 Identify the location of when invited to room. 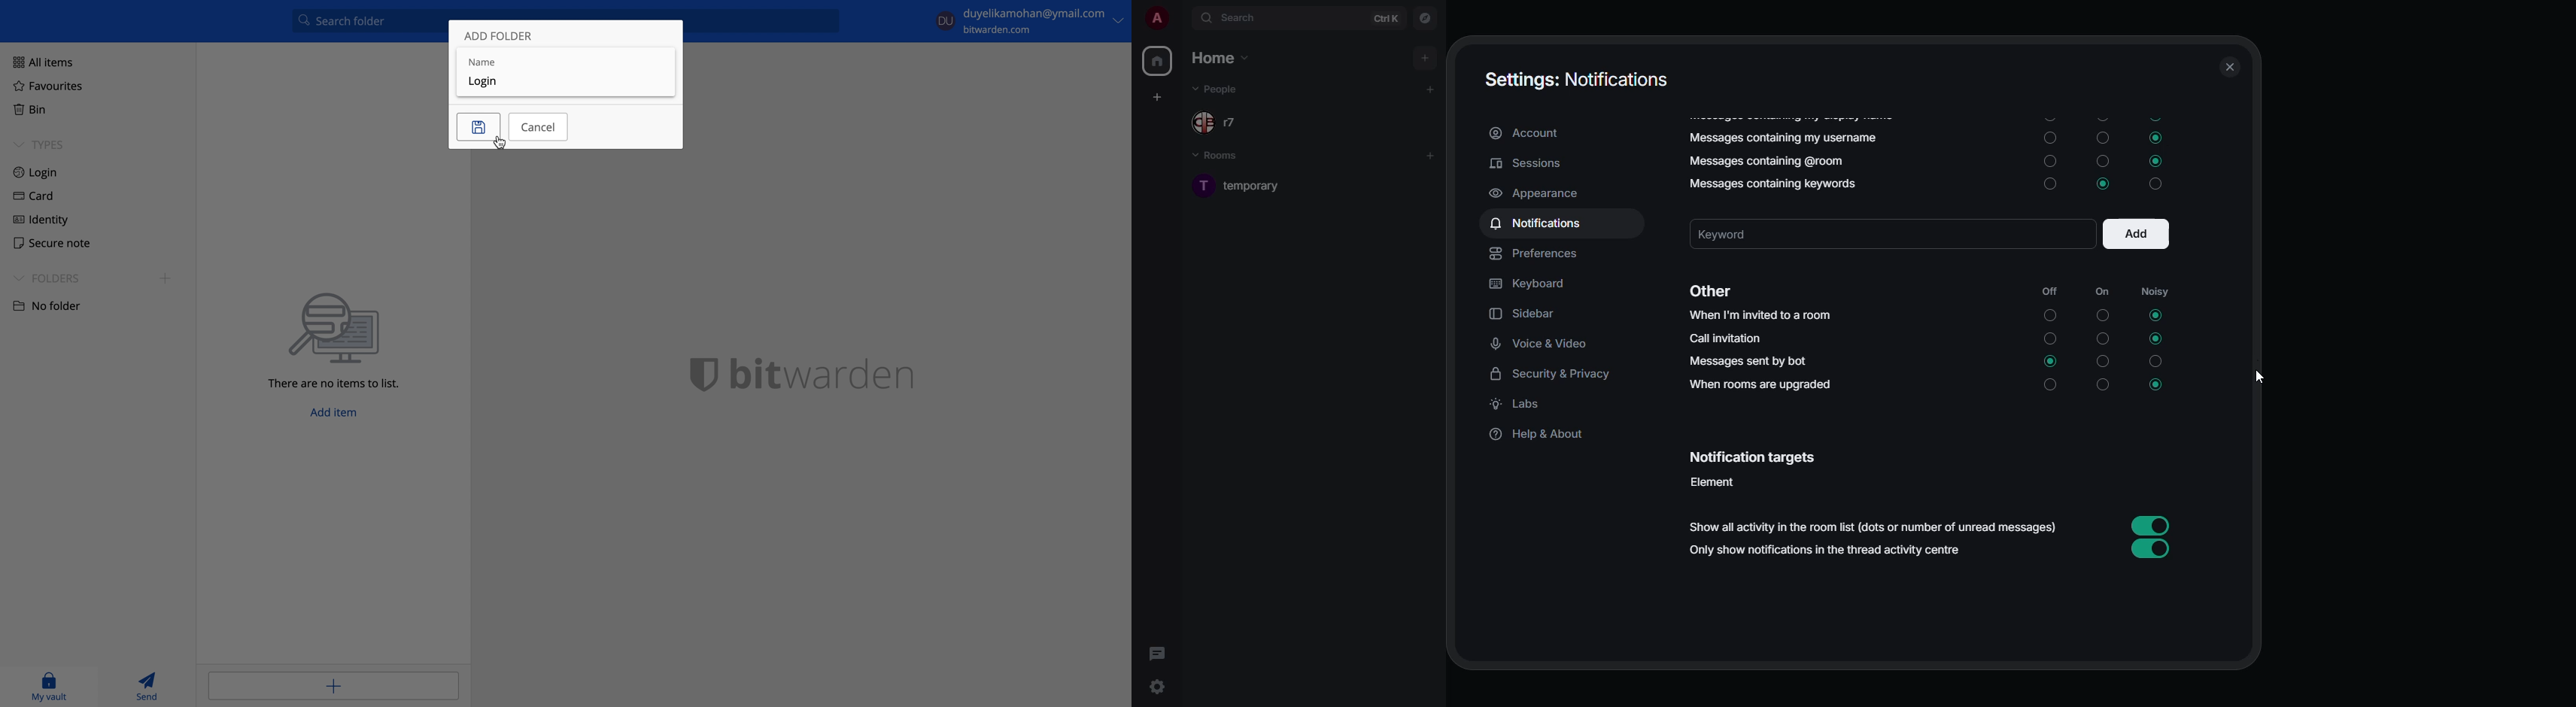
(1760, 314).